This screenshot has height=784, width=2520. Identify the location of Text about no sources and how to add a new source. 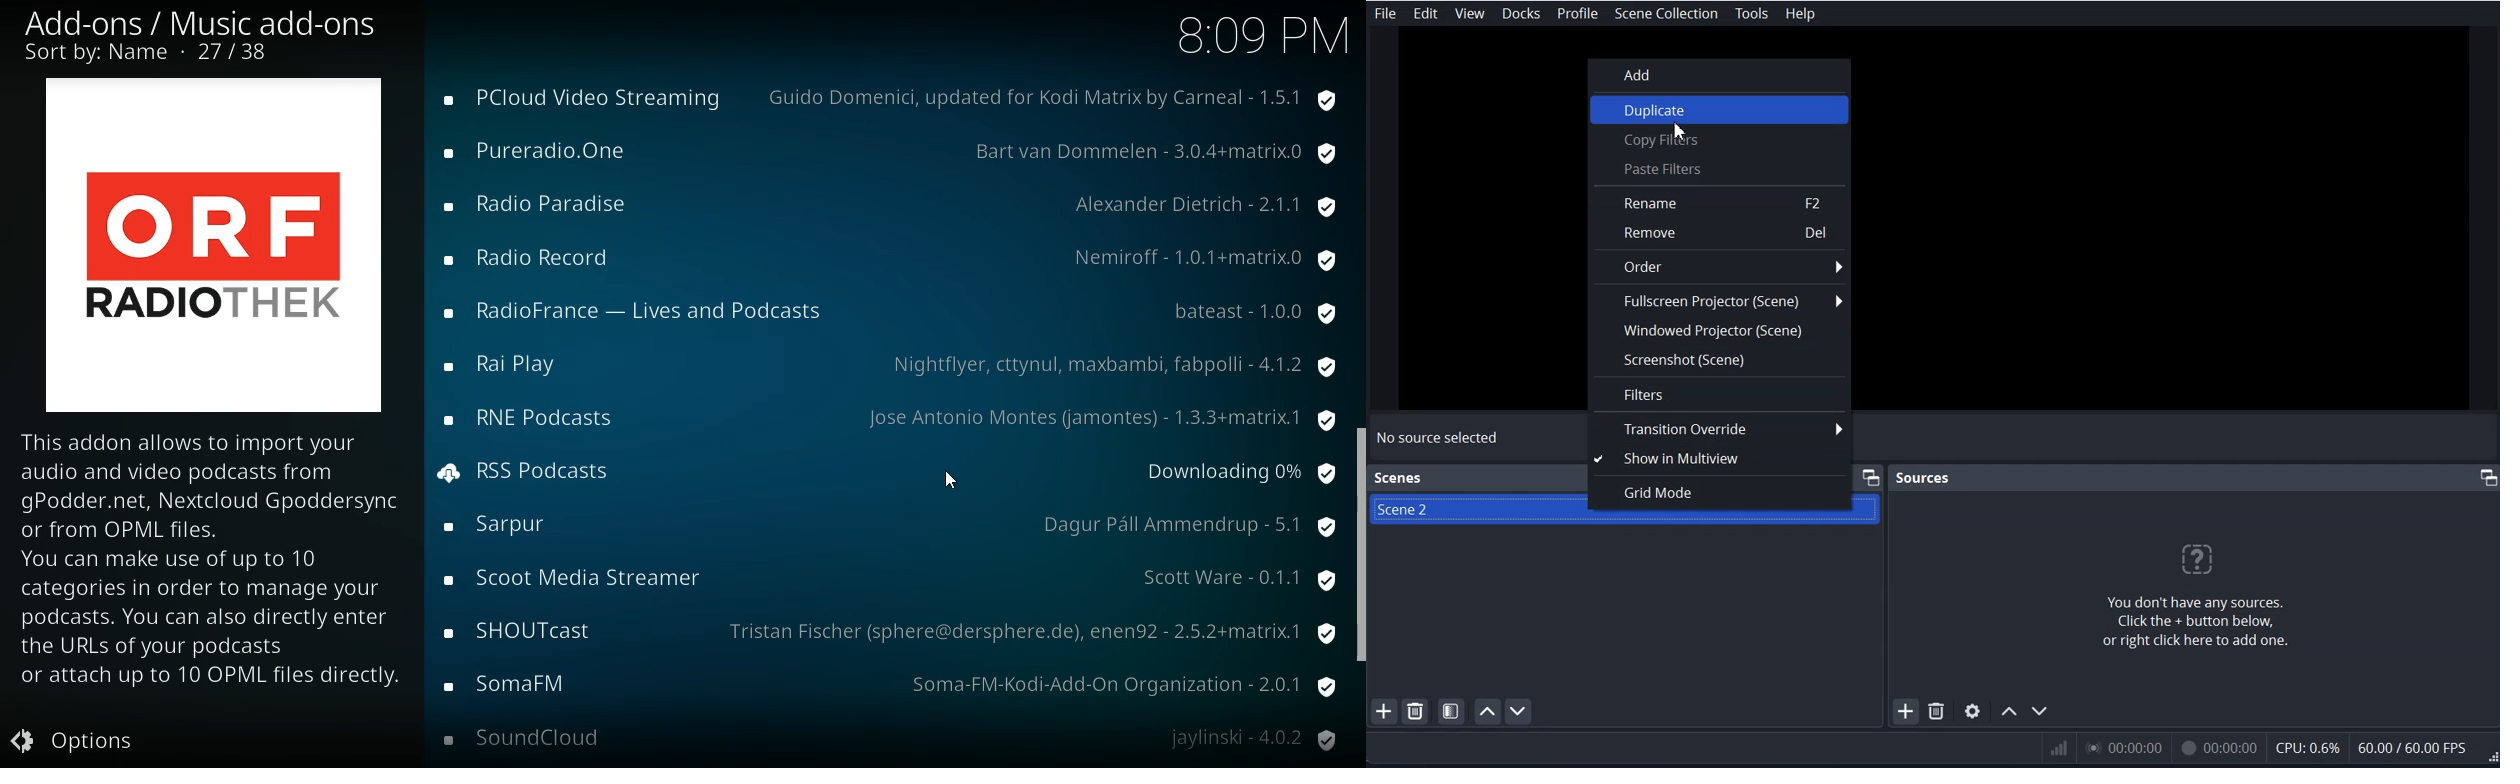
(2198, 595).